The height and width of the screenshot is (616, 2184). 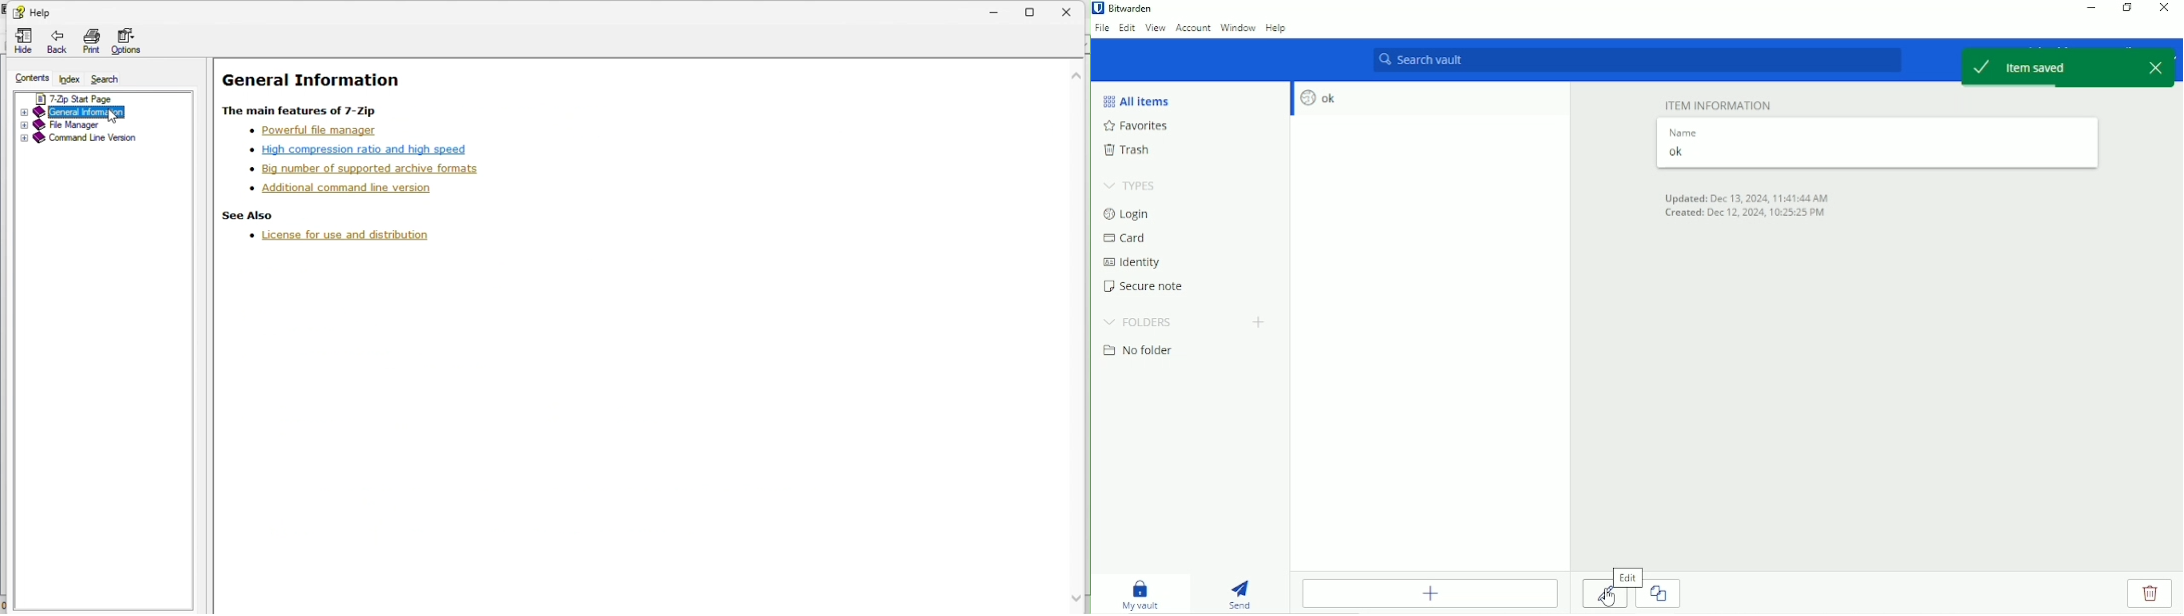 I want to click on All items, so click(x=1137, y=101).